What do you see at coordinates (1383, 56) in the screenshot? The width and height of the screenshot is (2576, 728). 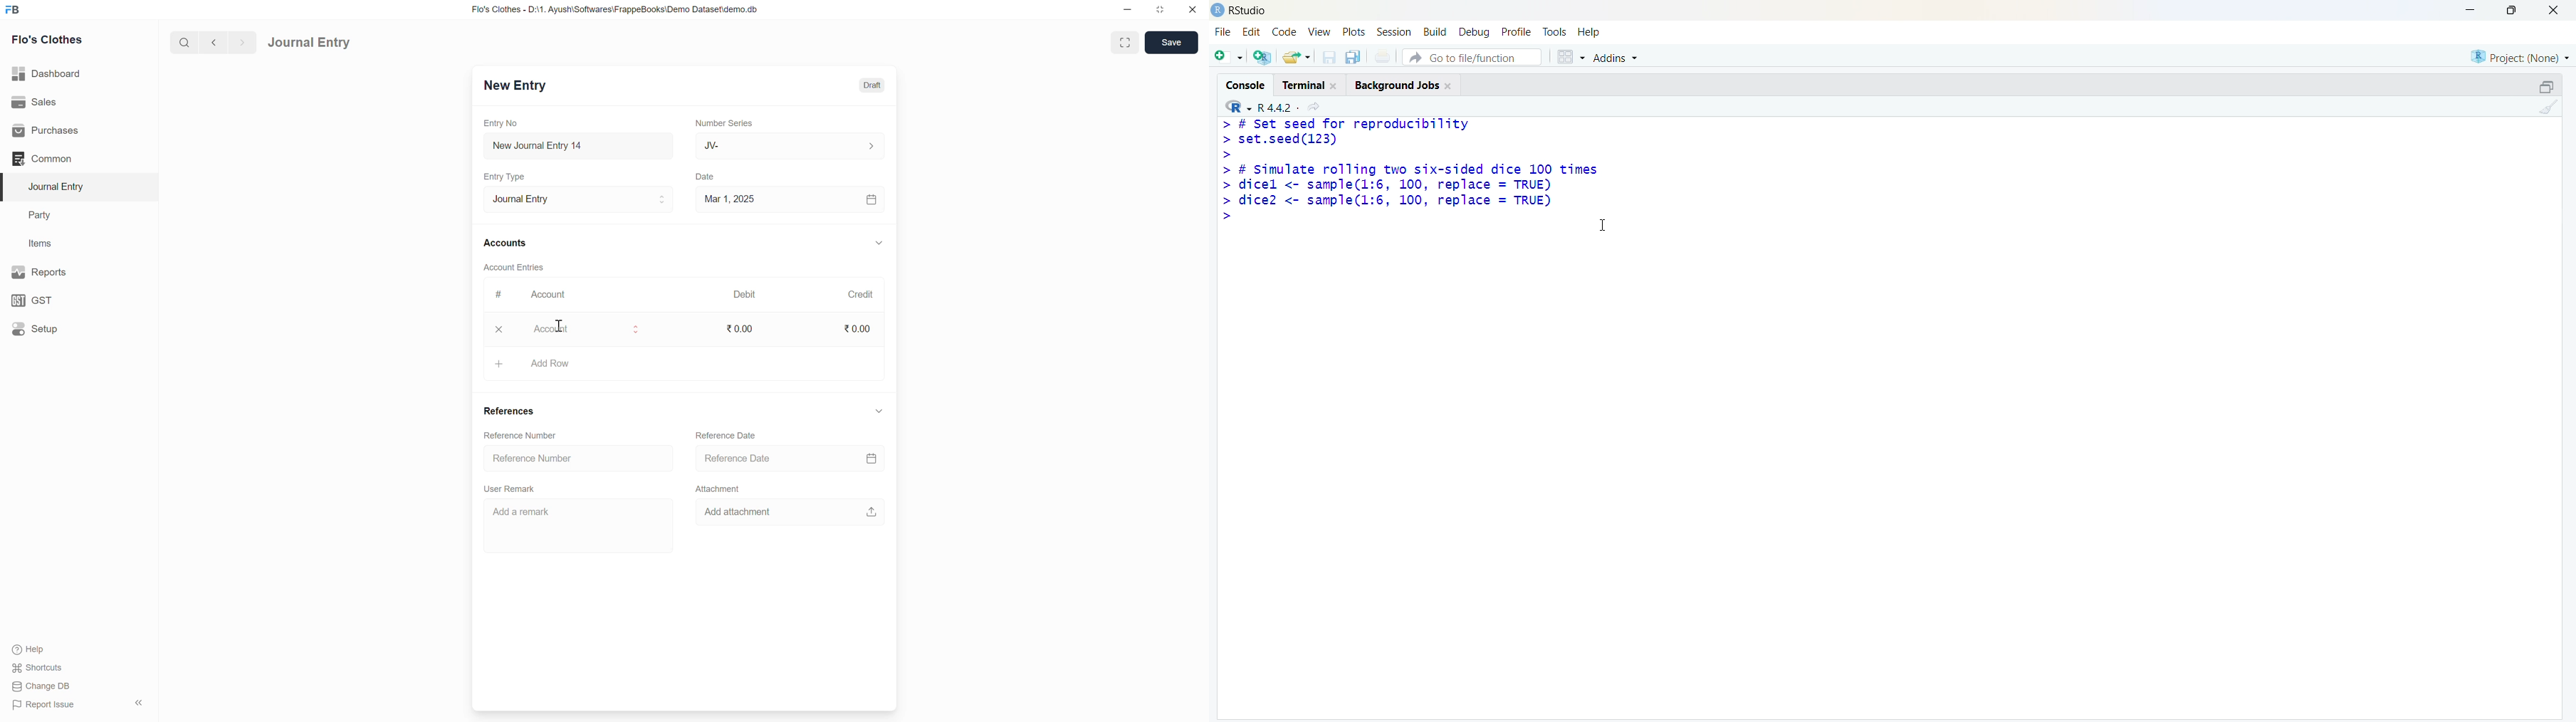 I see `print` at bounding box center [1383, 56].